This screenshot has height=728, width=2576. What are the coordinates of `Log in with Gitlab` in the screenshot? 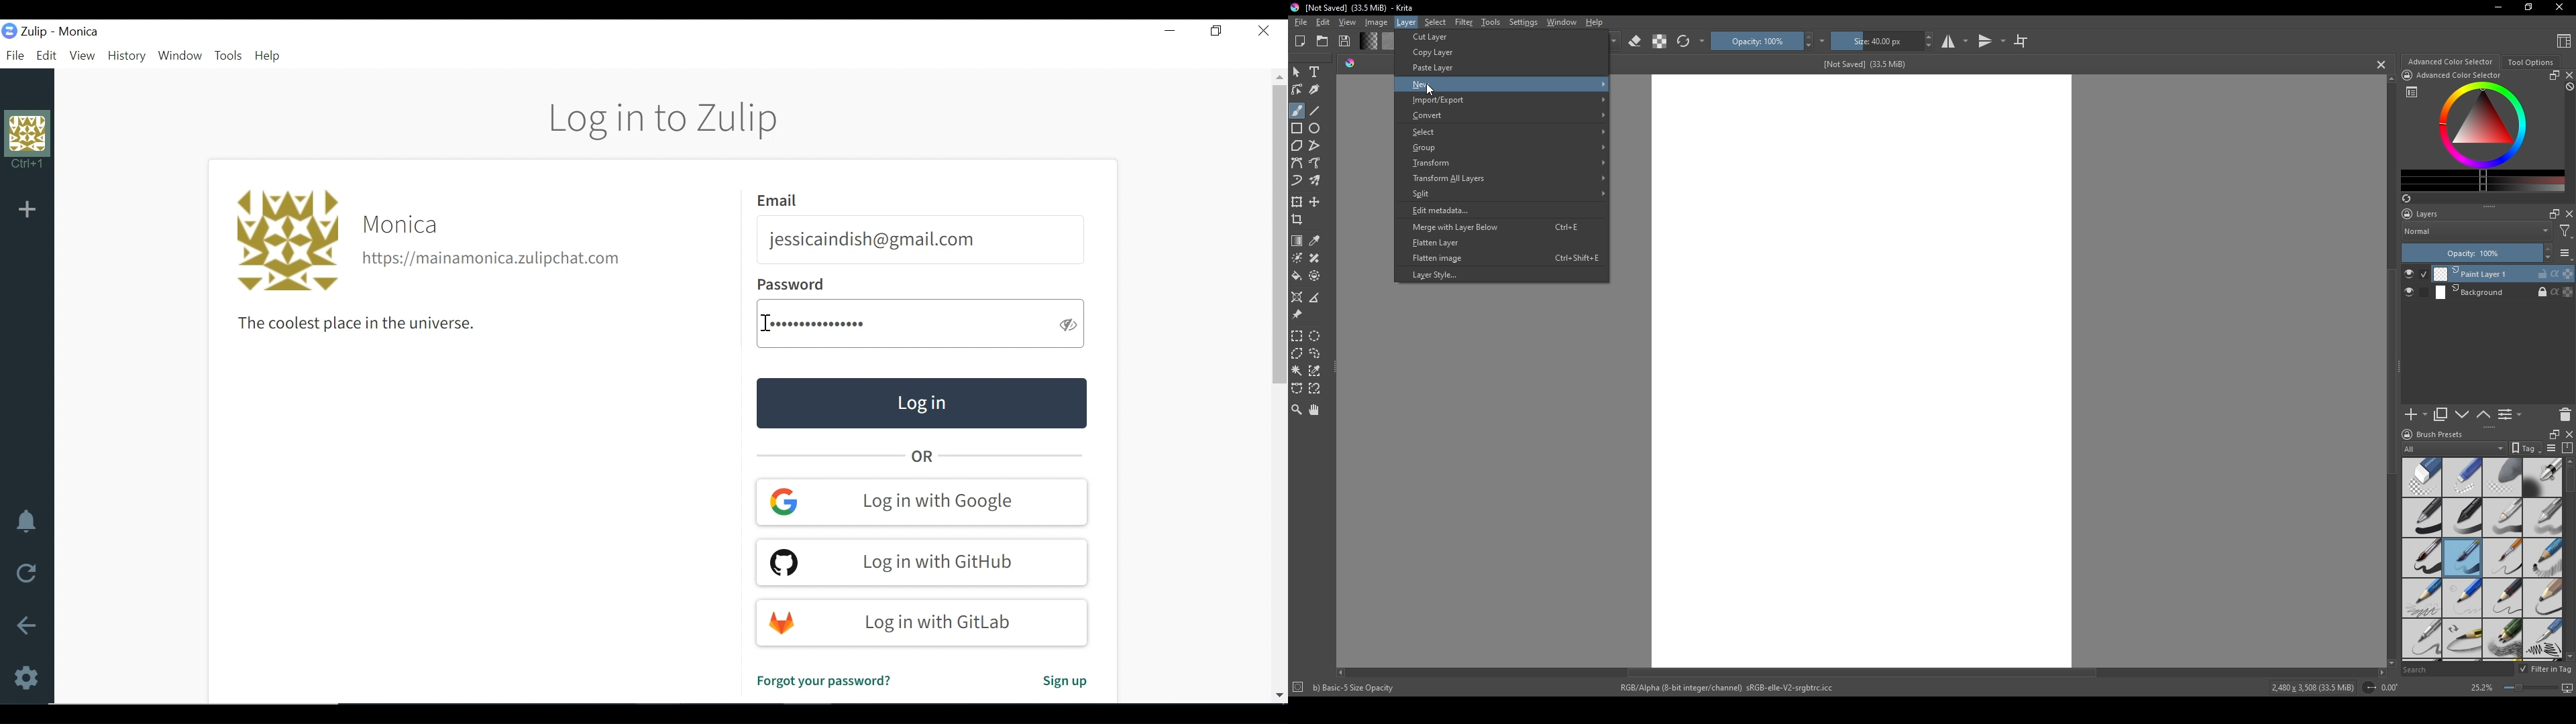 It's located at (924, 623).